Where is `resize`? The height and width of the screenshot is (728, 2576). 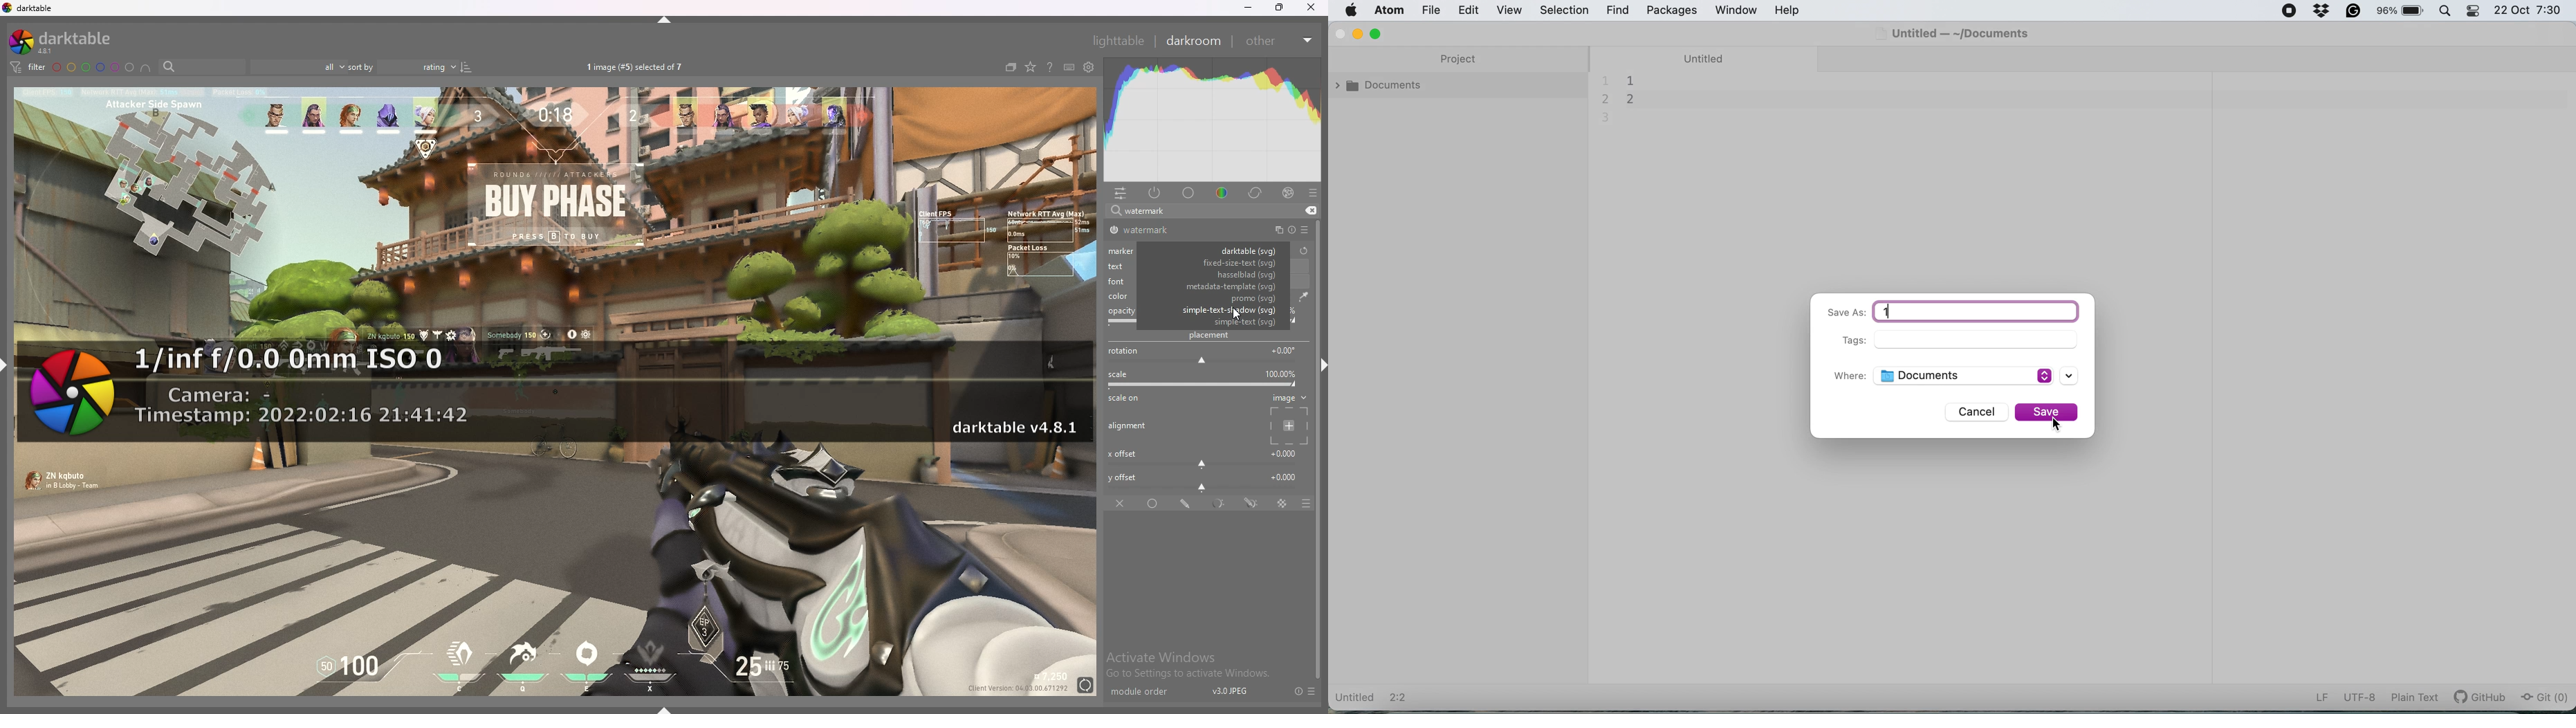 resize is located at coordinates (1280, 8).